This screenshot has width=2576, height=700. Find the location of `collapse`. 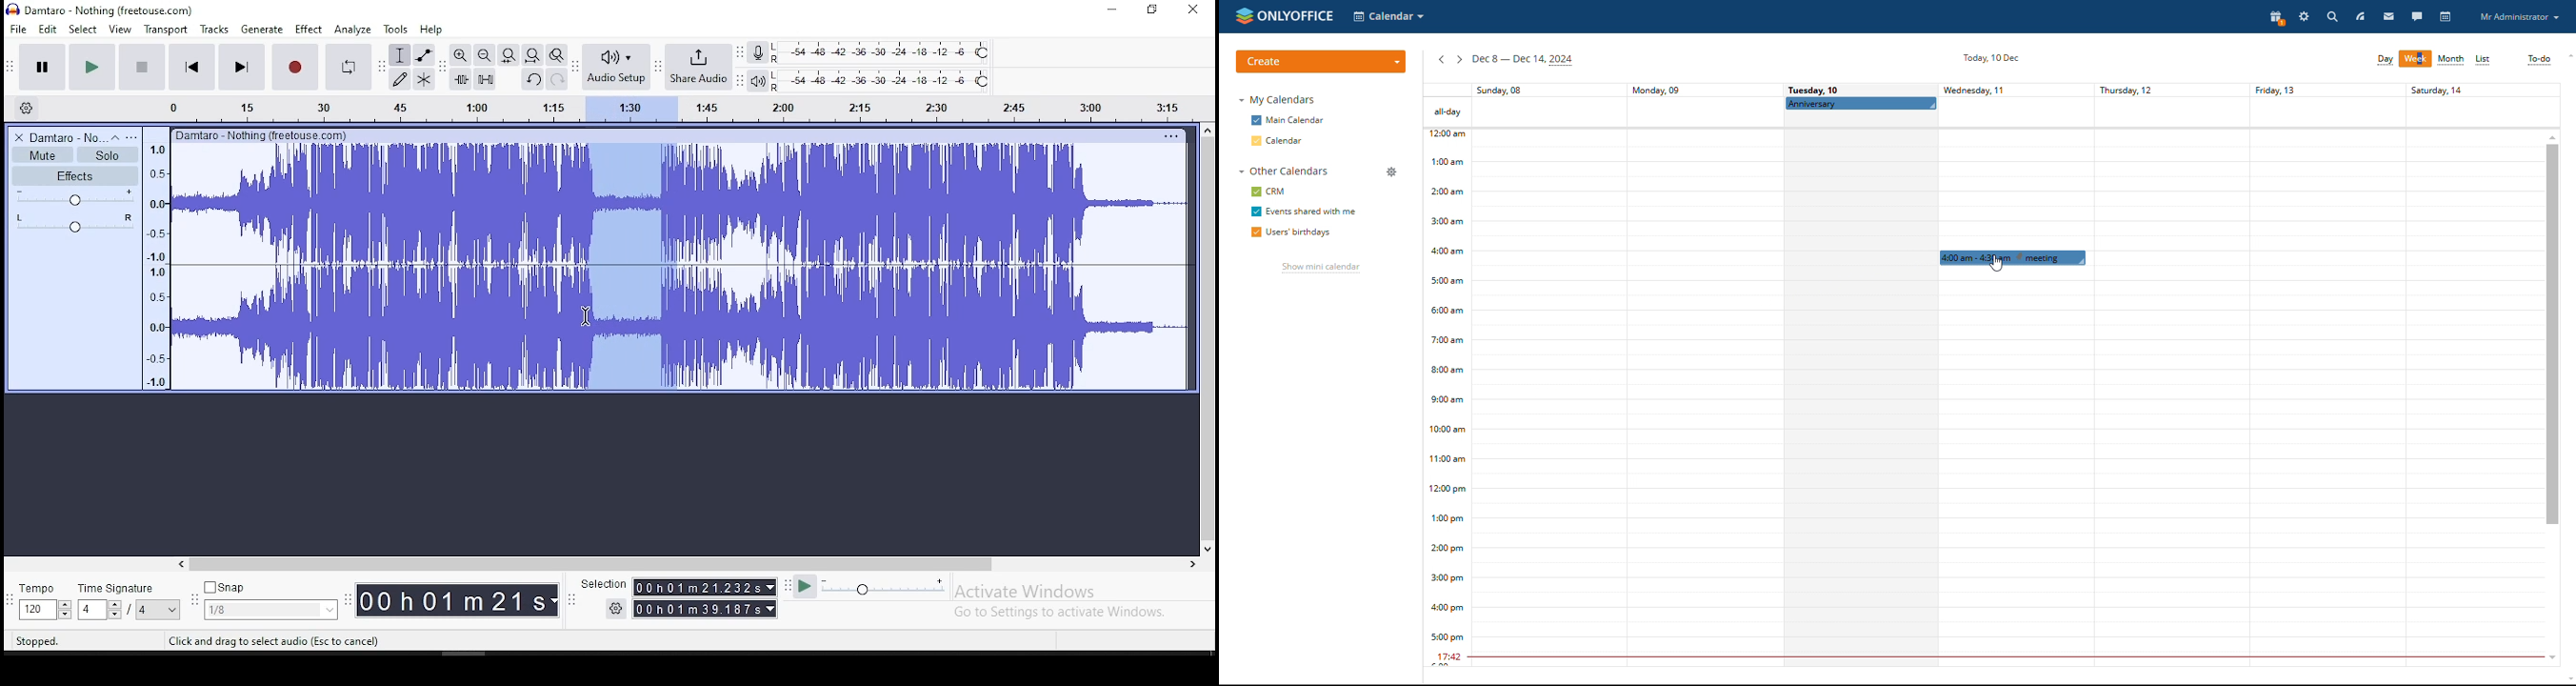

collapse is located at coordinates (114, 137).